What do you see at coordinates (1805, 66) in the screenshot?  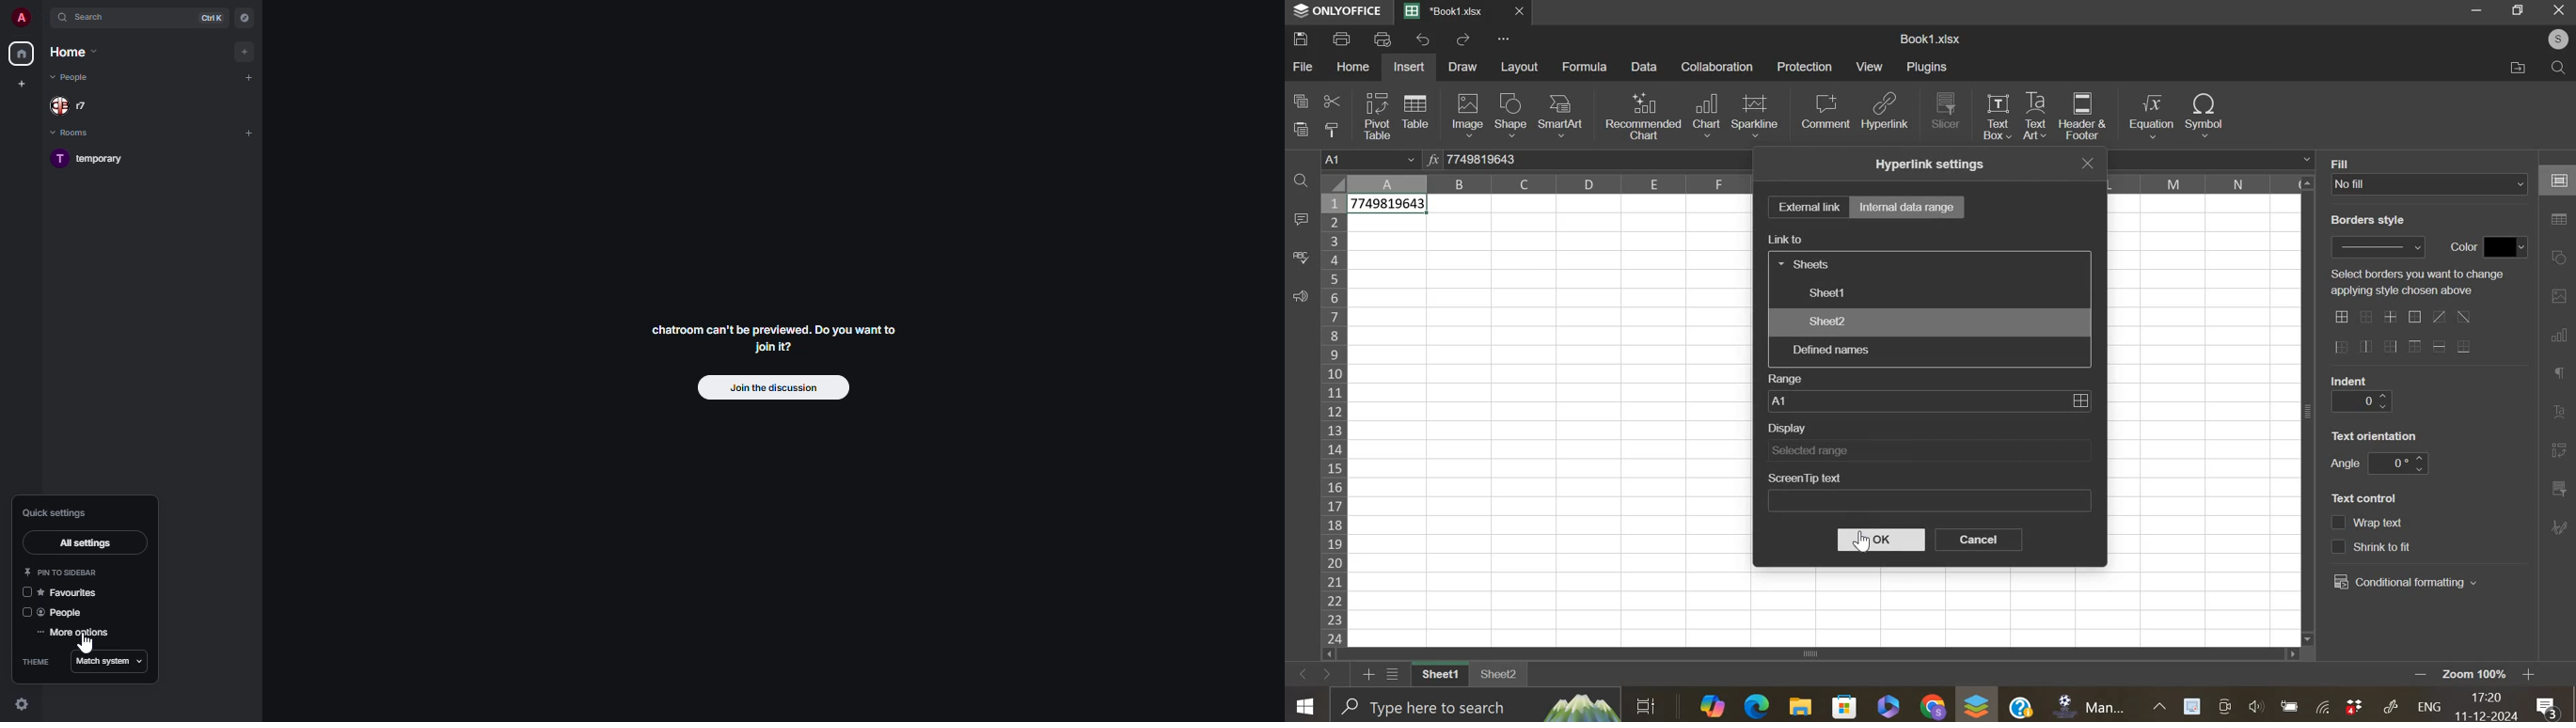 I see `protection` at bounding box center [1805, 66].